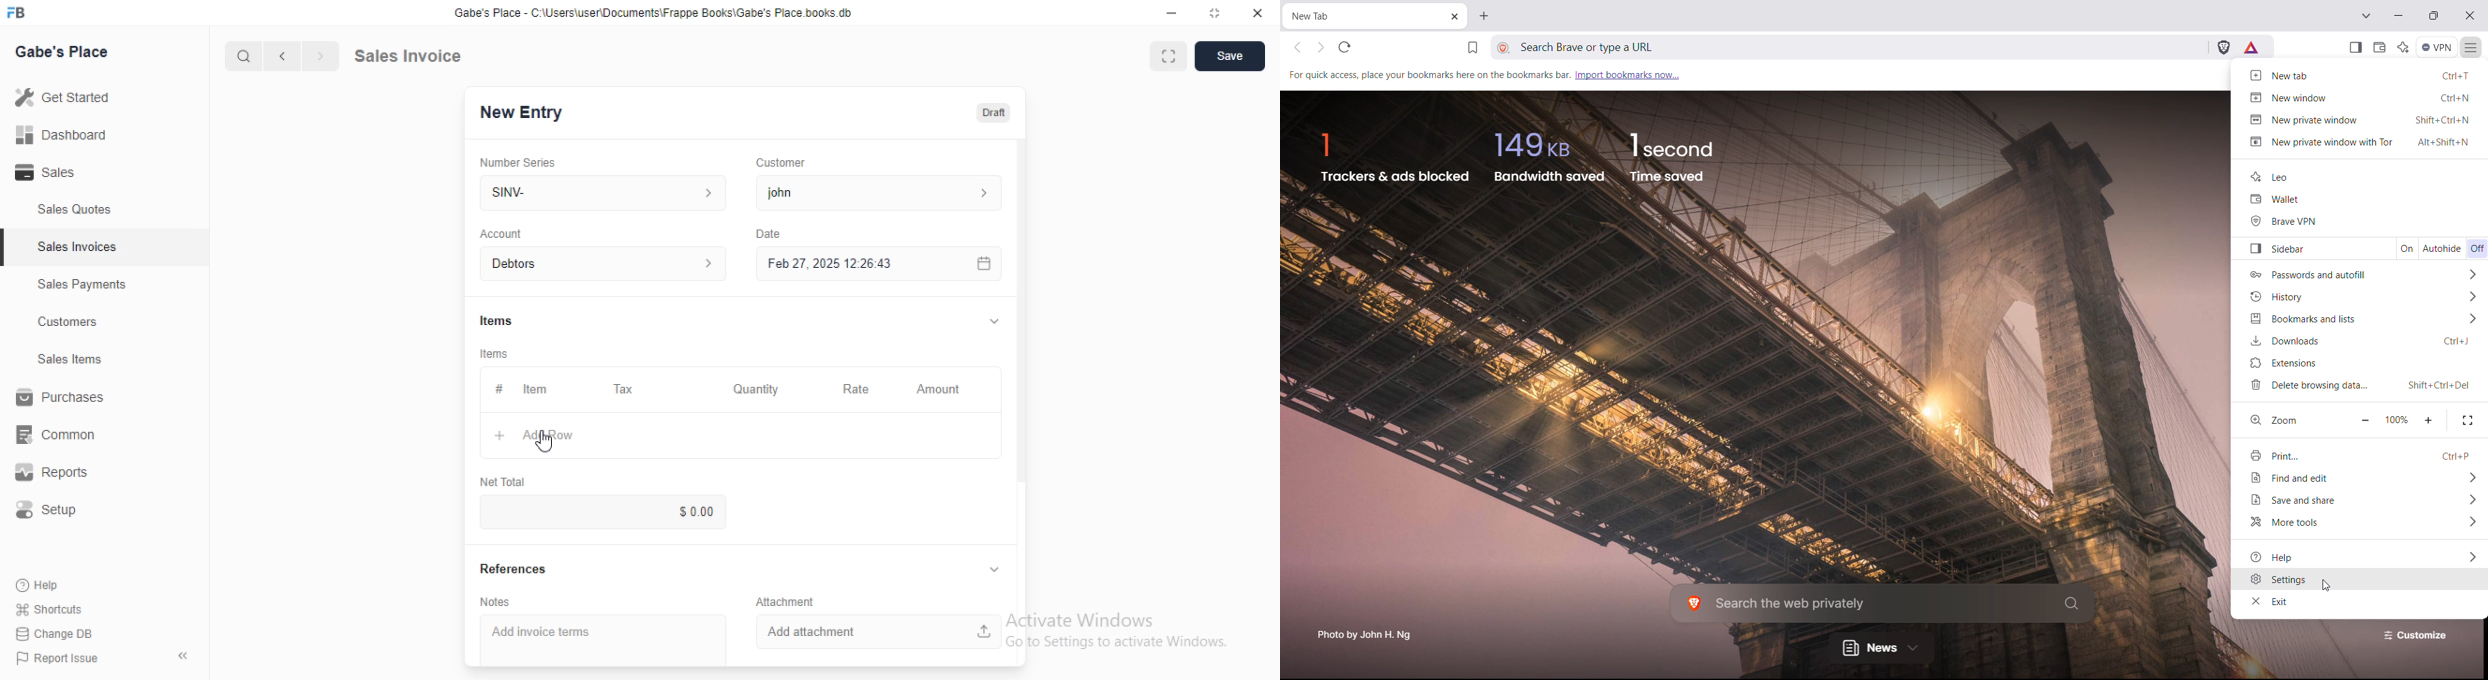 This screenshot has width=2492, height=700. I want to click on previous, so click(284, 54).